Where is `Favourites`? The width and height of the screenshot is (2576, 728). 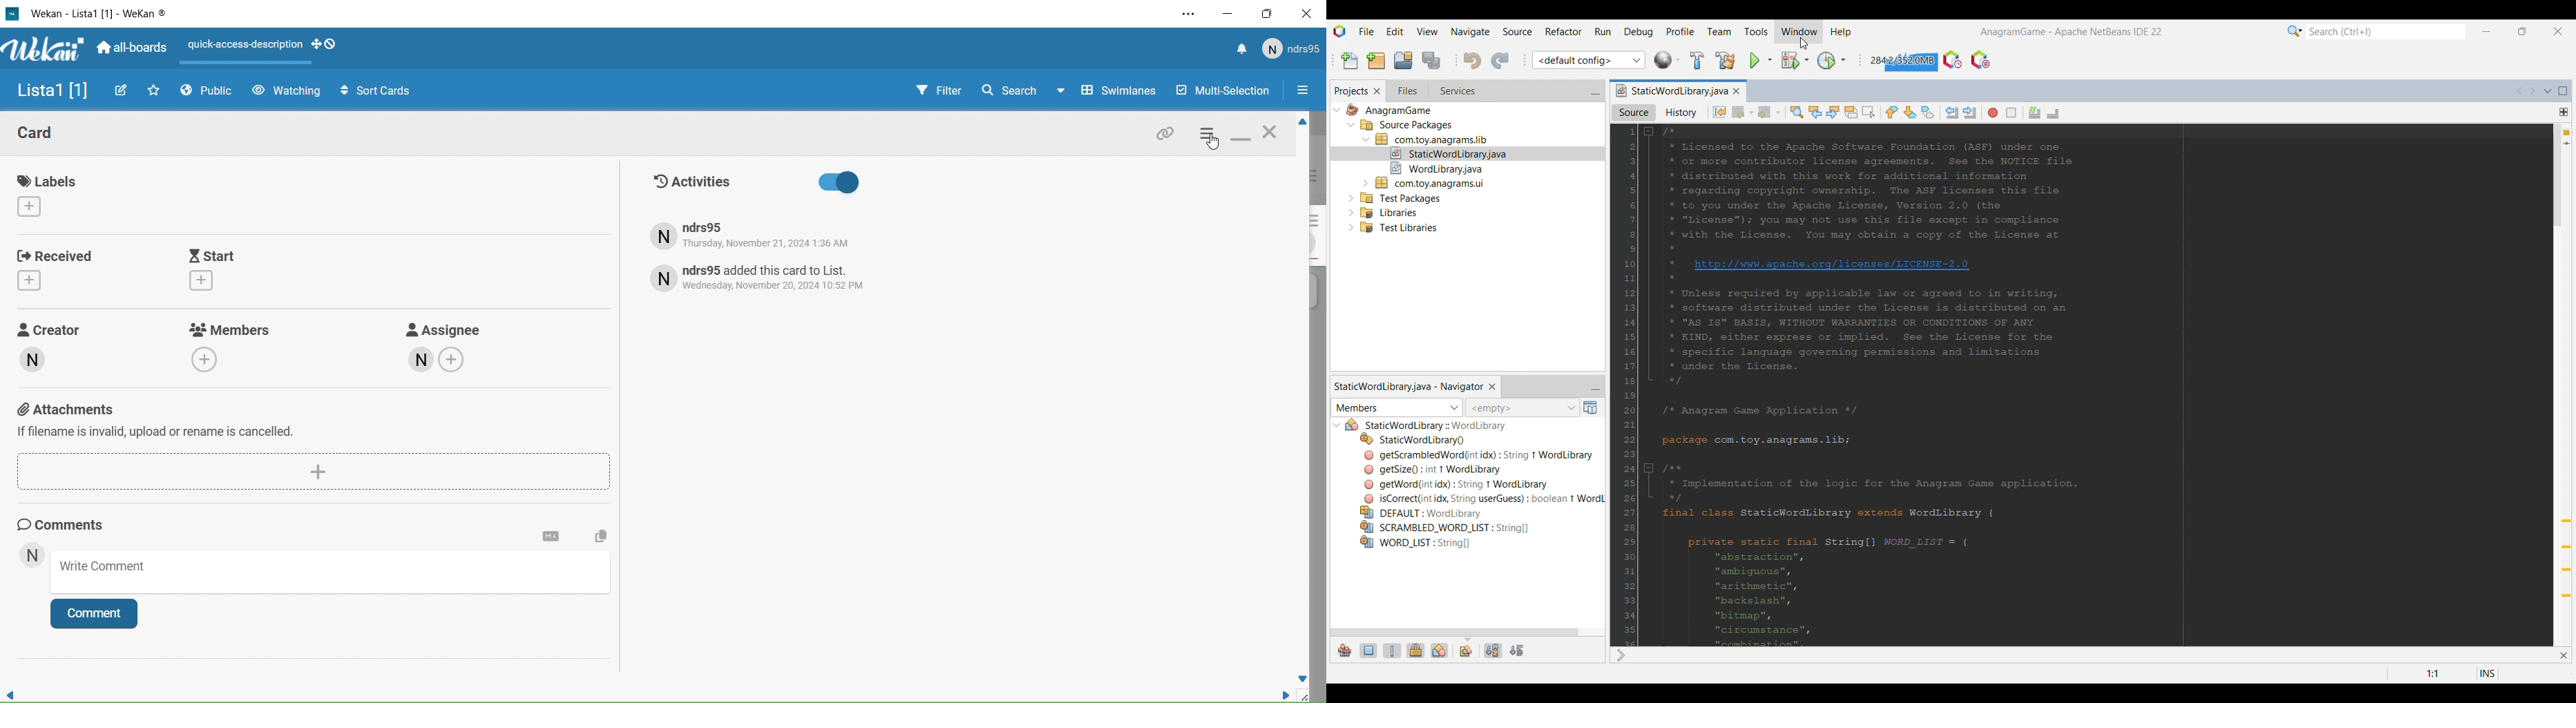 Favourites is located at coordinates (155, 93).